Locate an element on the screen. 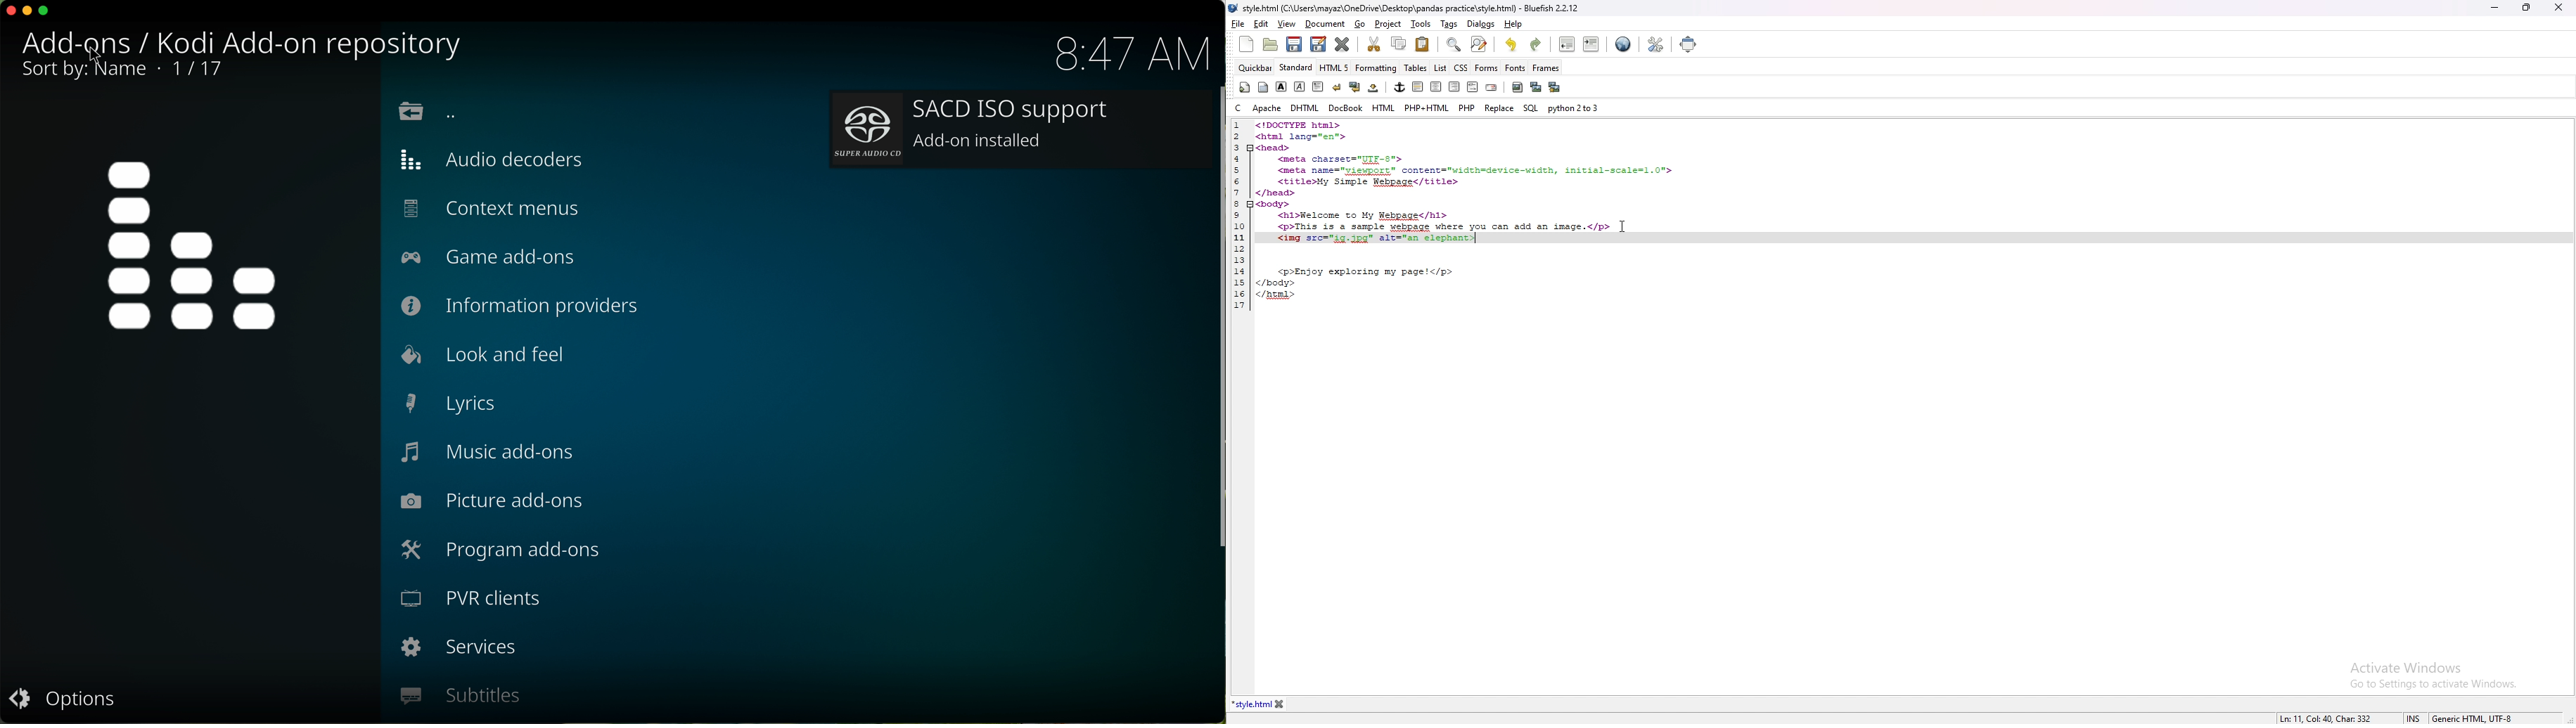 Image resolution: width=2576 pixels, height=728 pixels. html5 is located at coordinates (1334, 67).